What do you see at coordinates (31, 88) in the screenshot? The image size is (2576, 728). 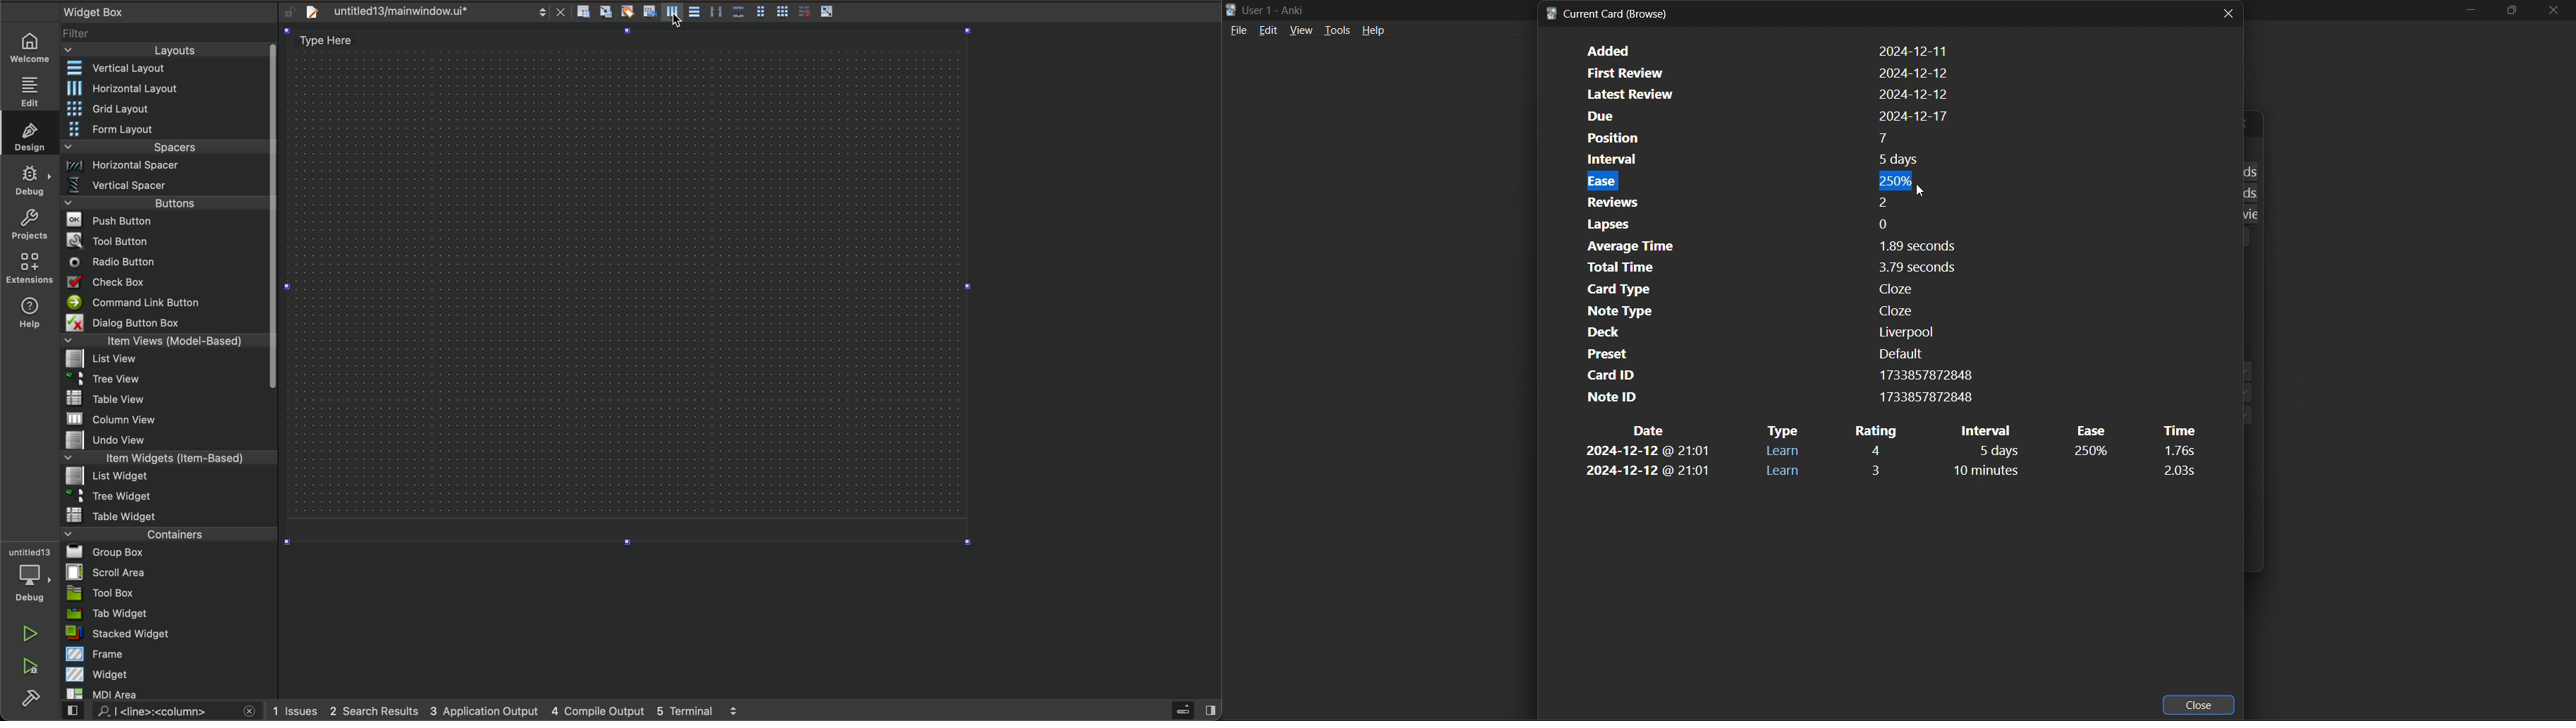 I see `edit` at bounding box center [31, 88].